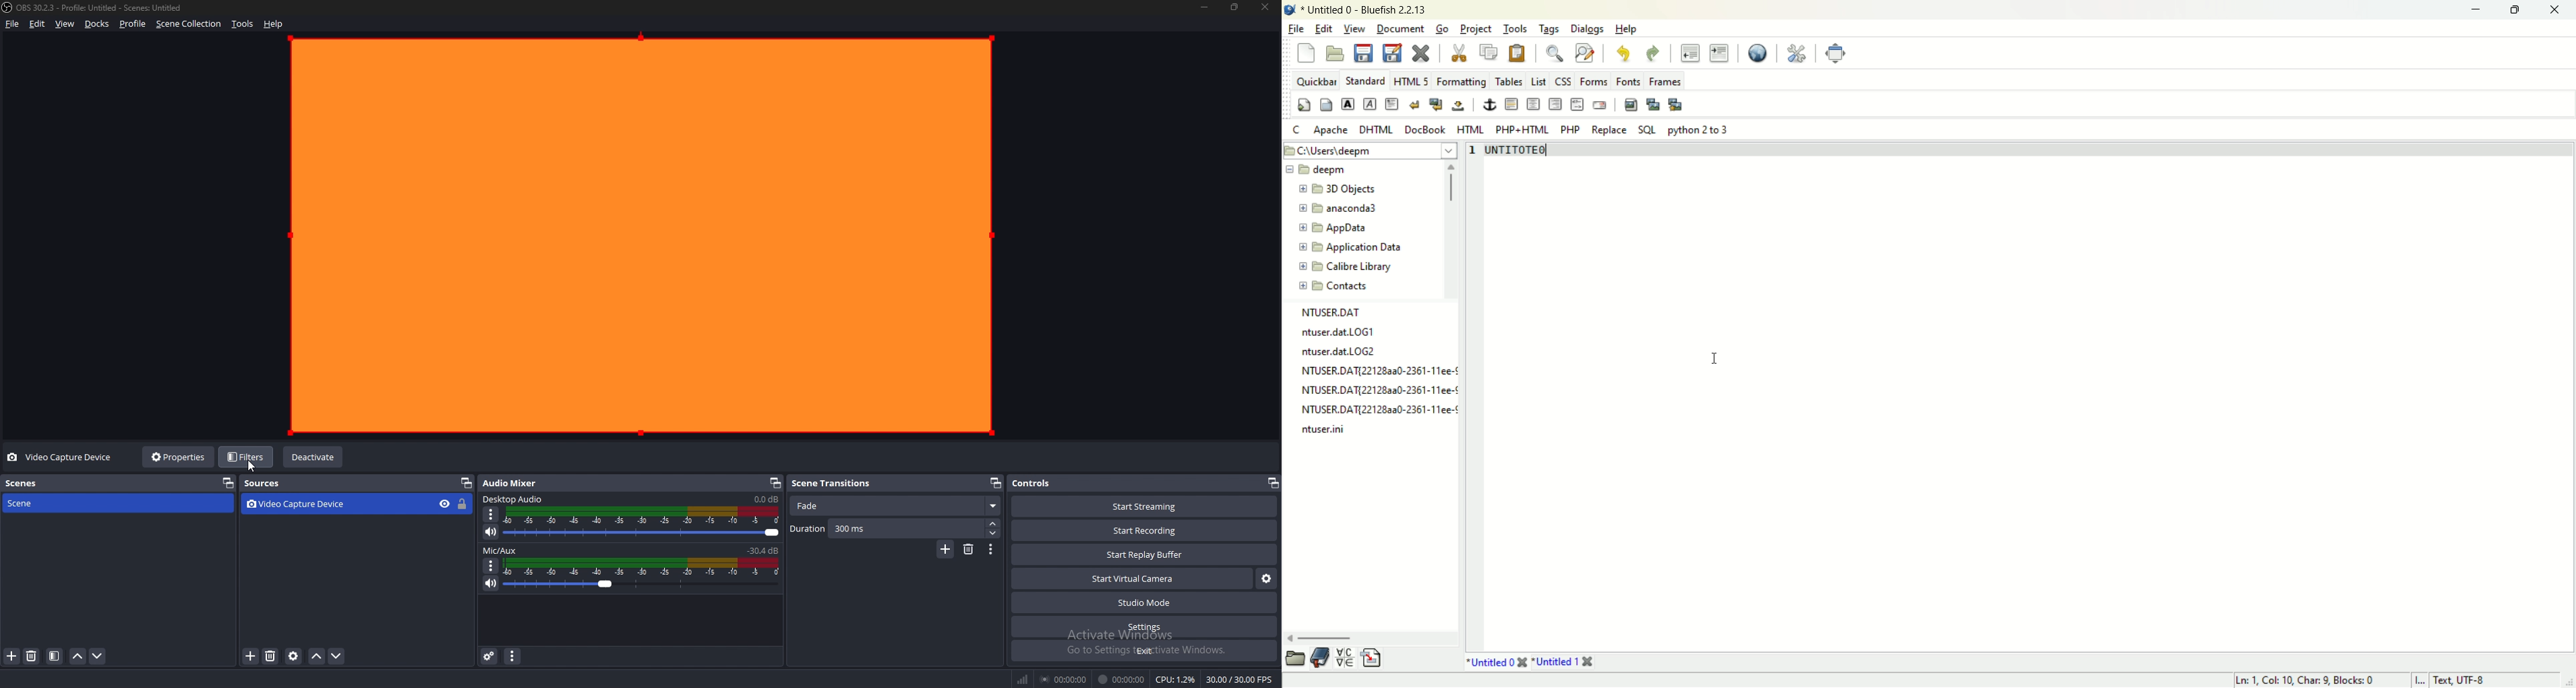 This screenshot has height=700, width=2576. I want to click on pop out, so click(465, 484).